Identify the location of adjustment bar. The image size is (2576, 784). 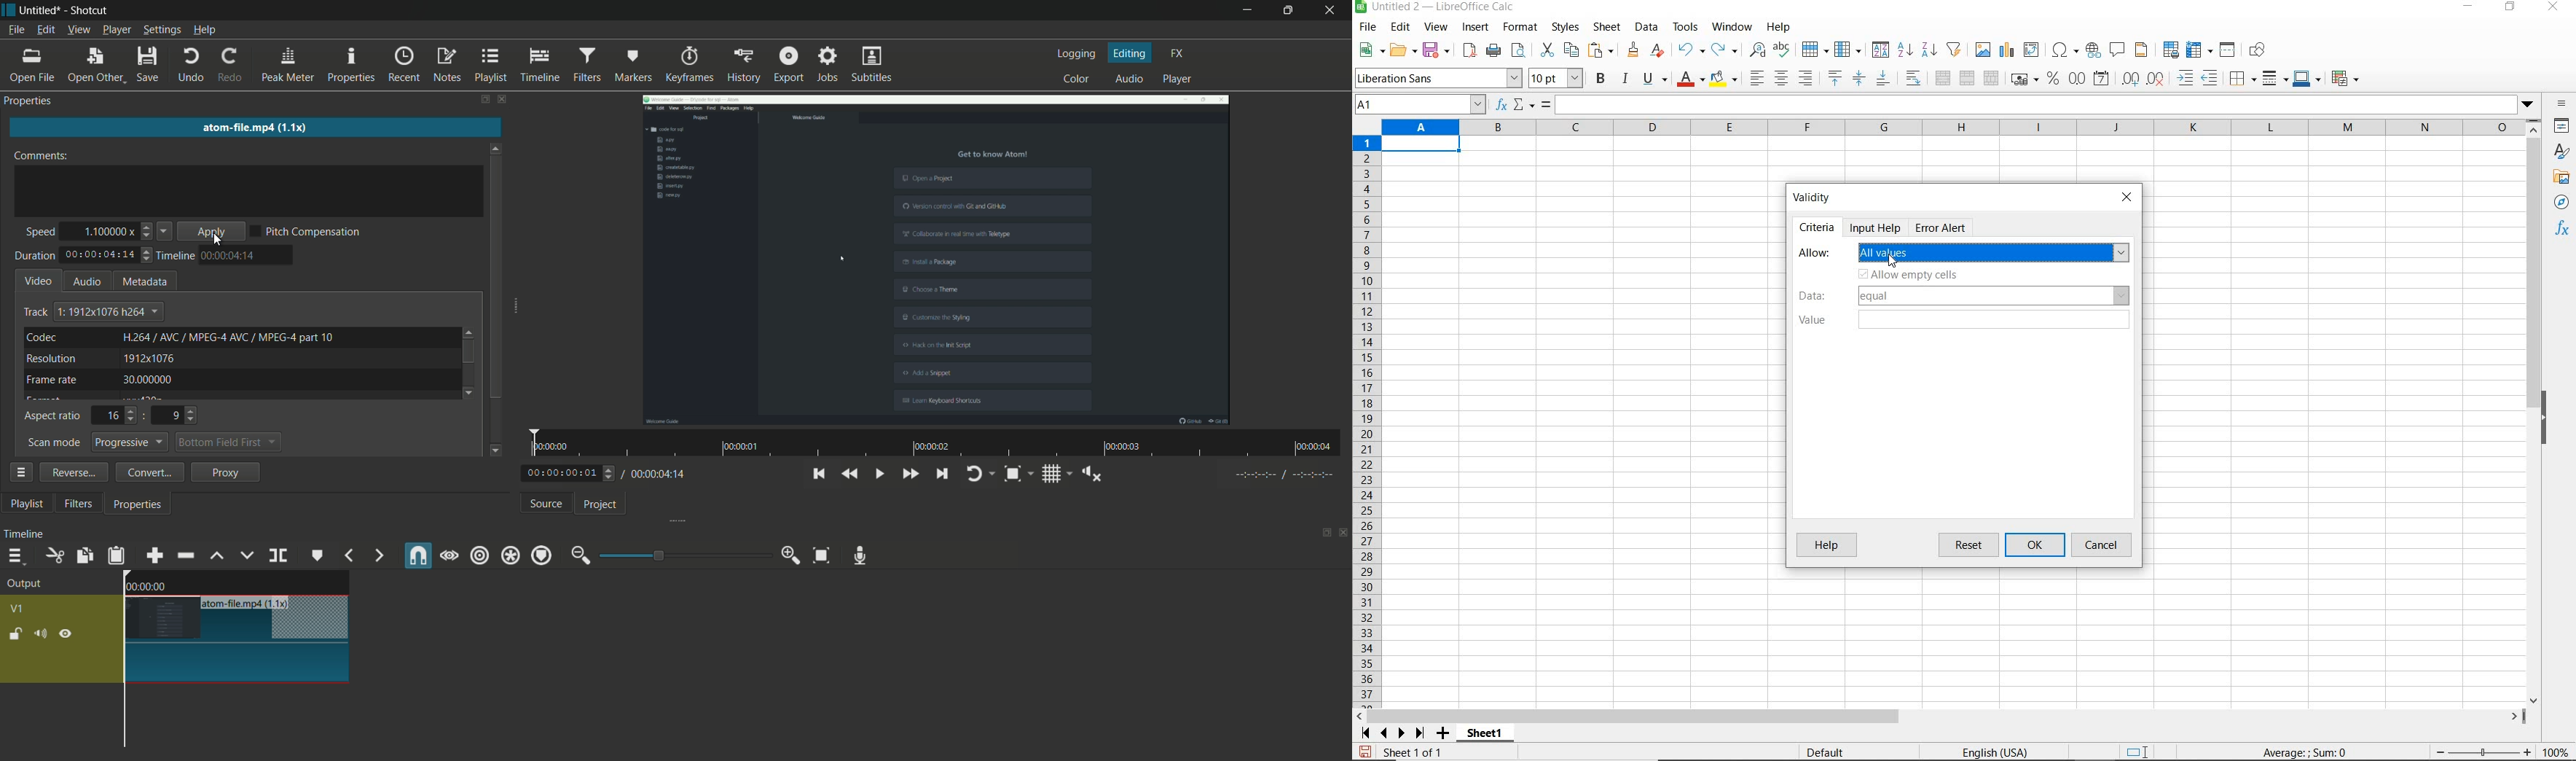
(687, 555).